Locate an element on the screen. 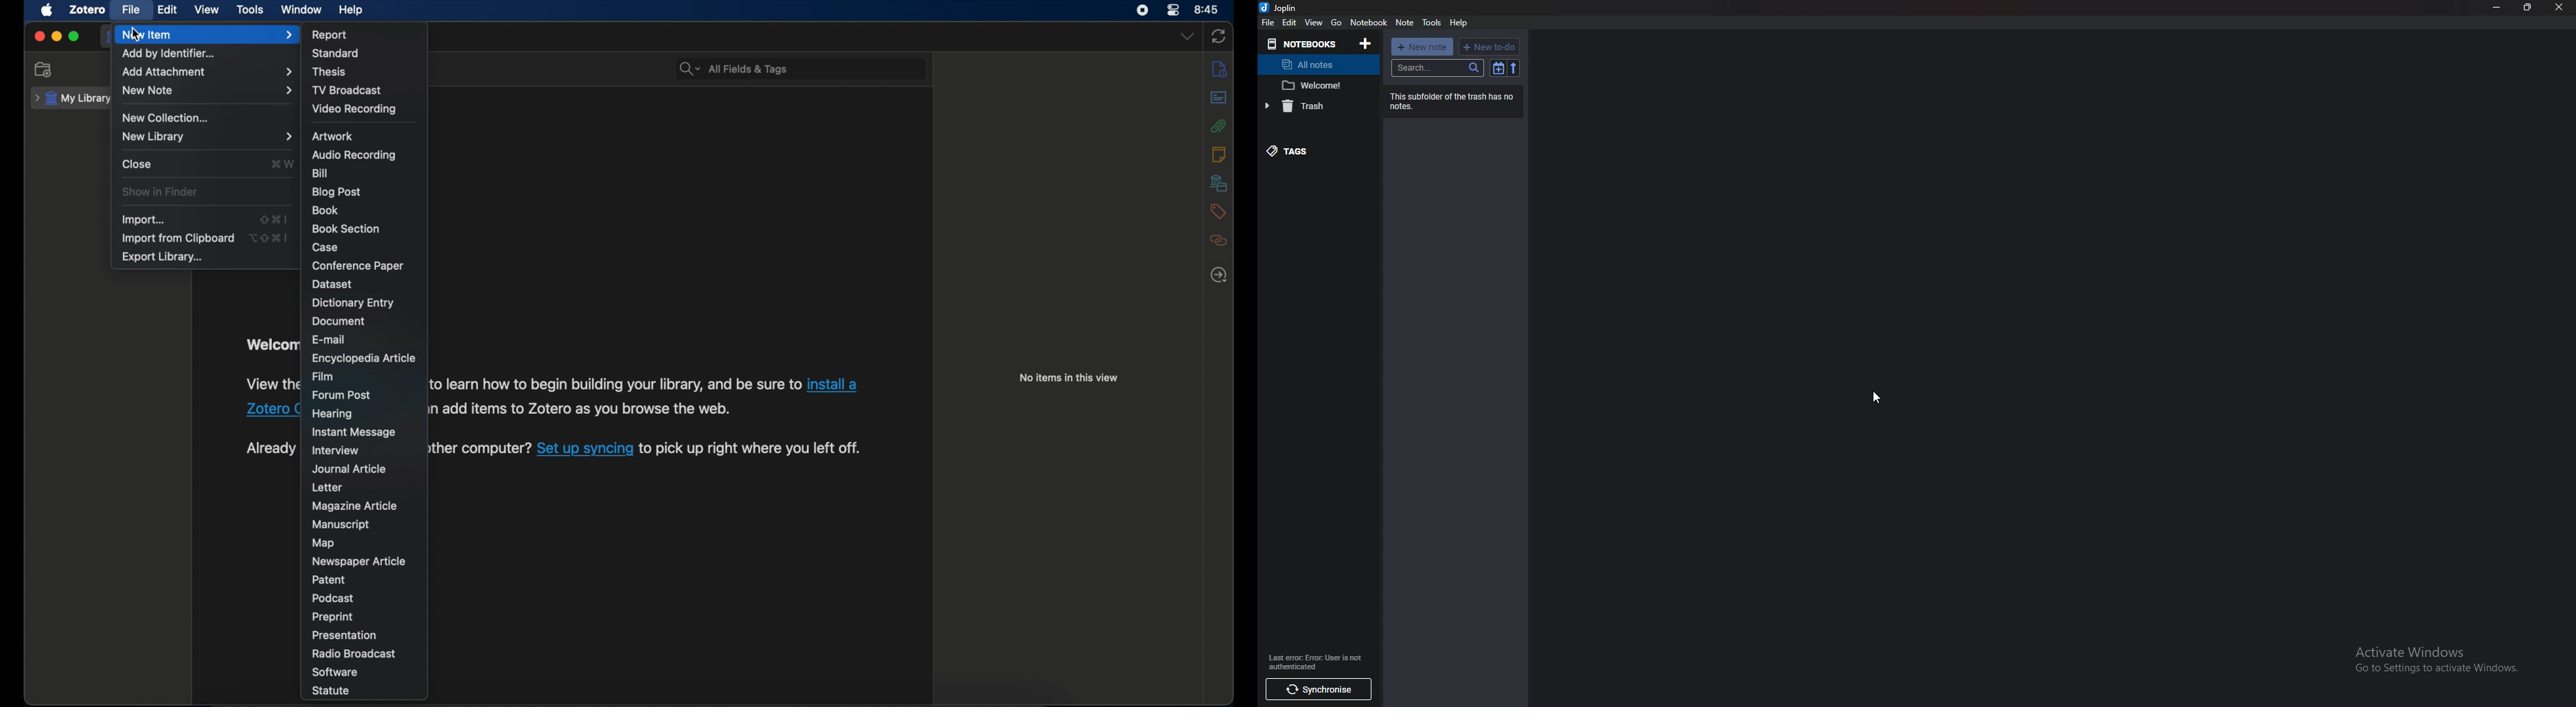 The height and width of the screenshot is (728, 2576). show in finder is located at coordinates (160, 192).